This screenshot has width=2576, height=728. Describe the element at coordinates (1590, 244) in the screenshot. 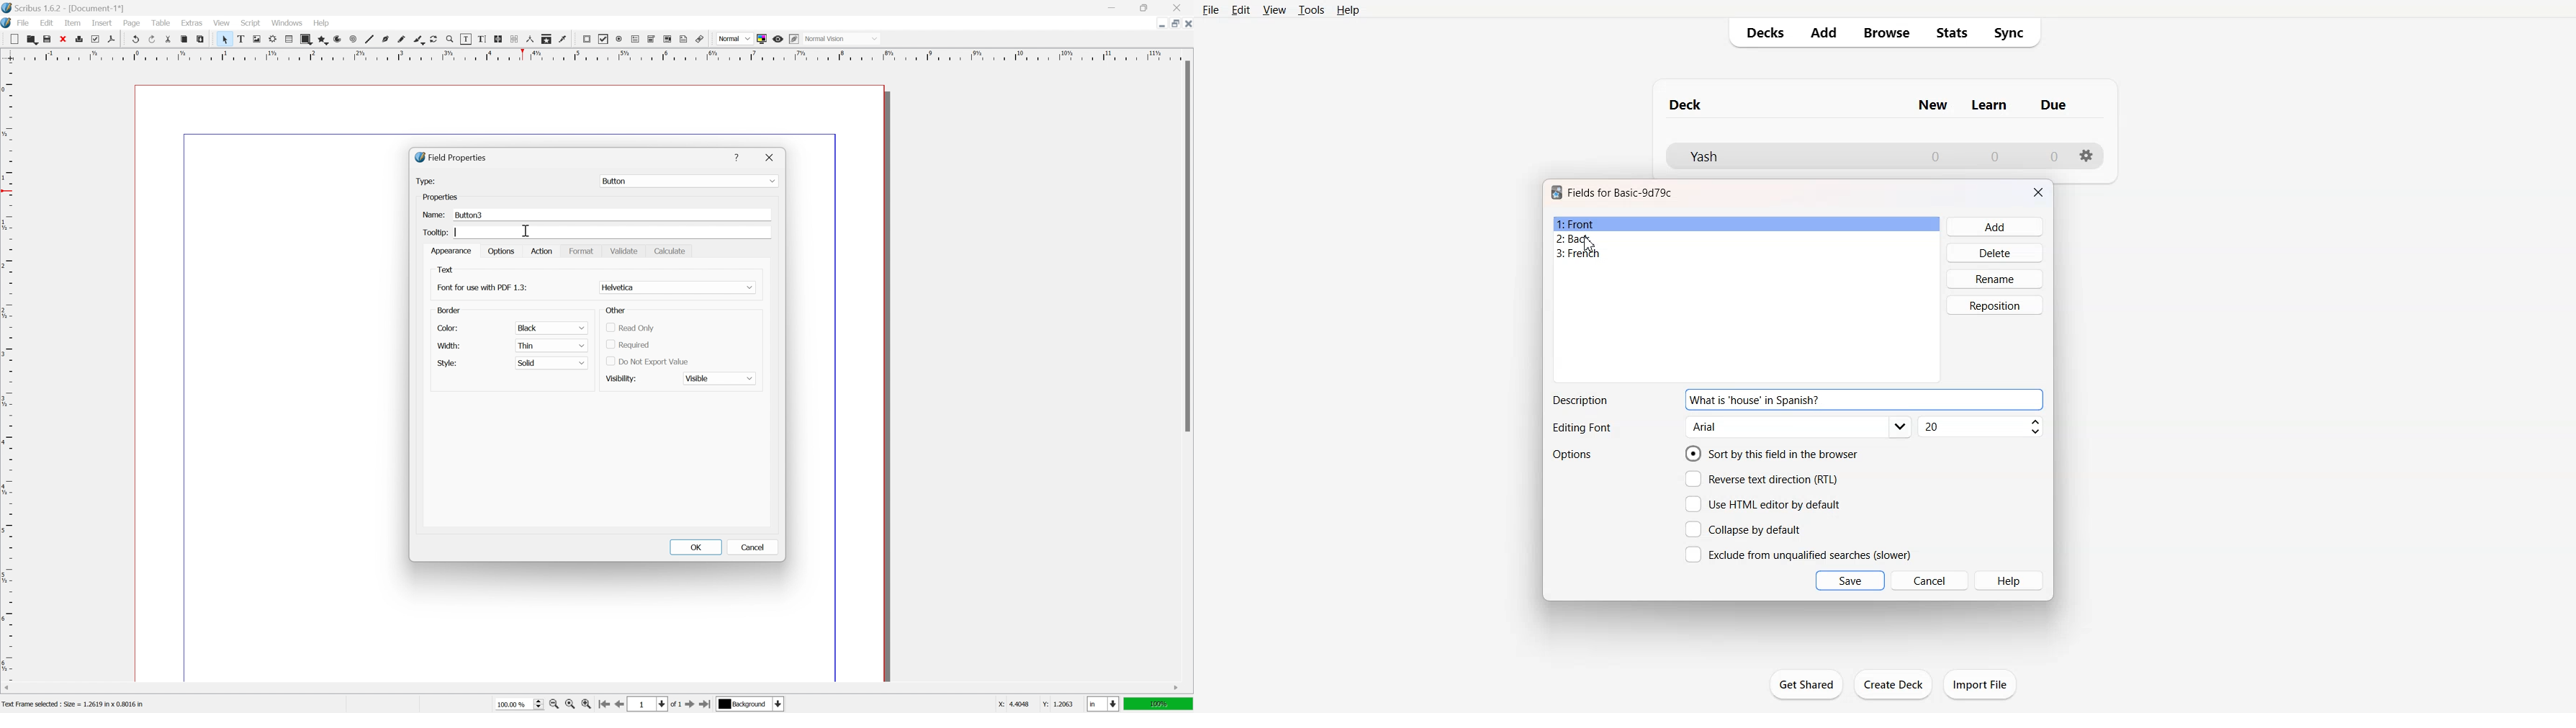

I see `Cursor` at that location.